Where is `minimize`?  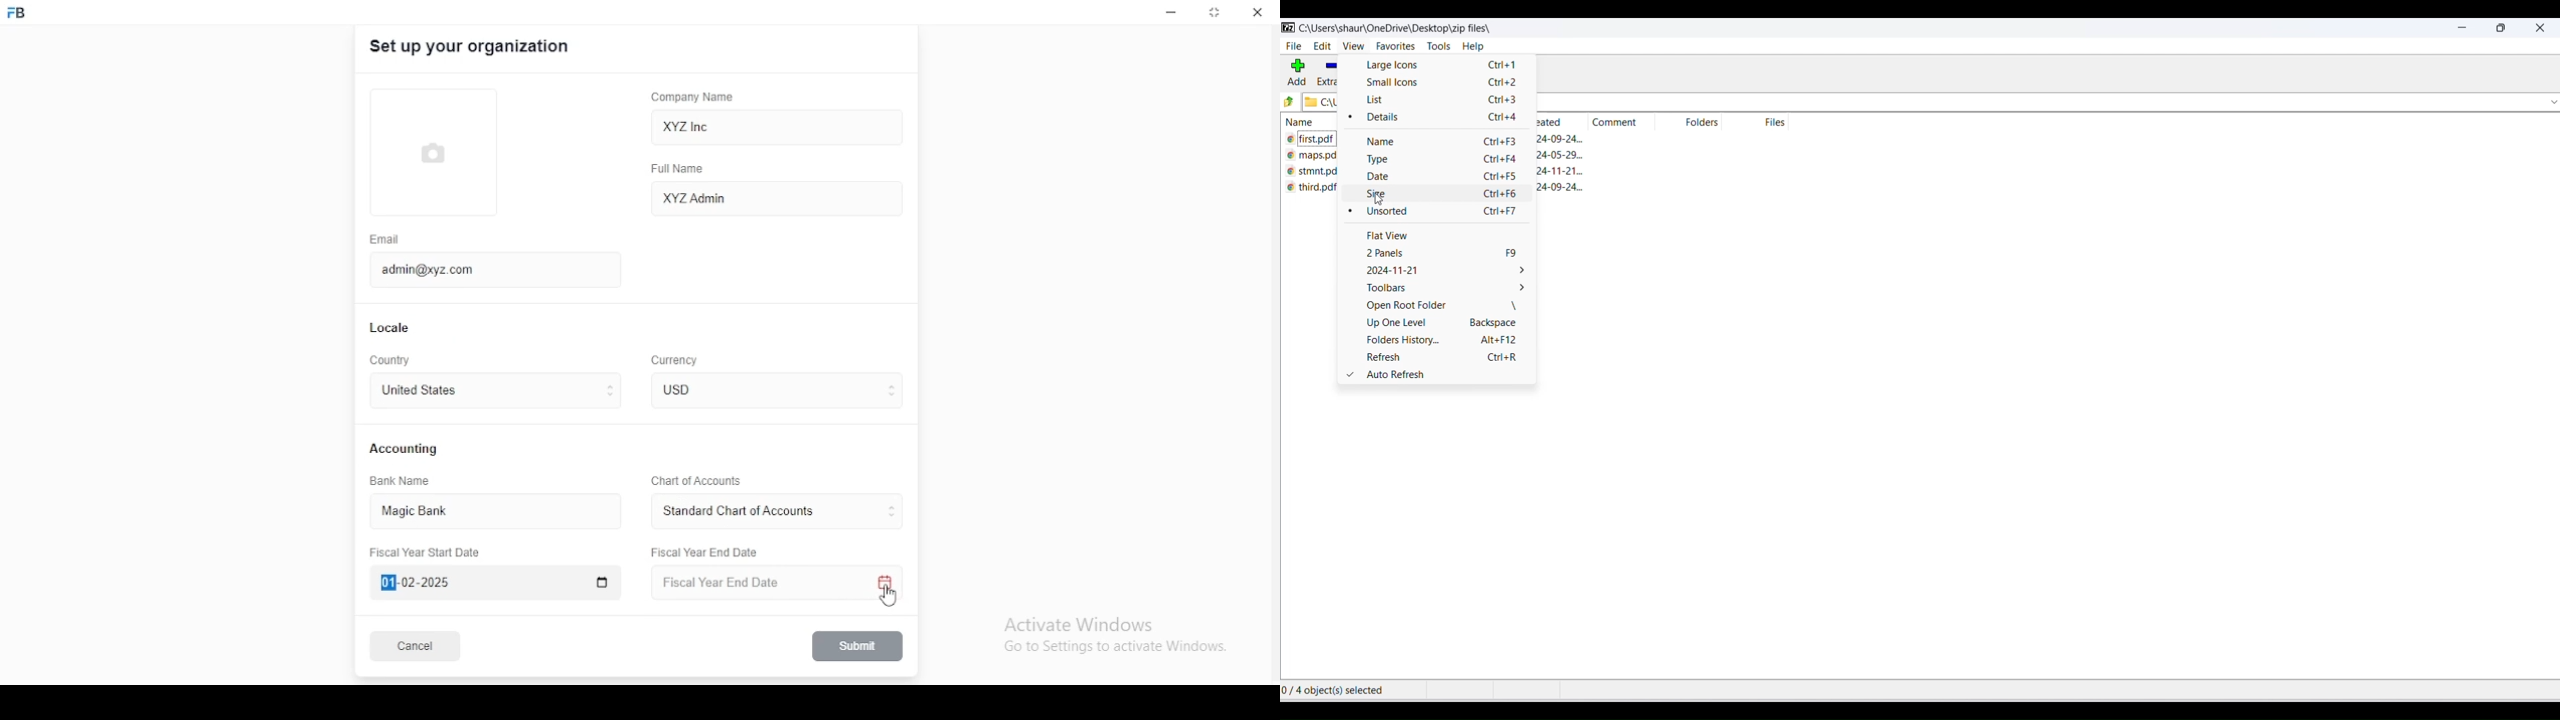 minimize is located at coordinates (2461, 29).